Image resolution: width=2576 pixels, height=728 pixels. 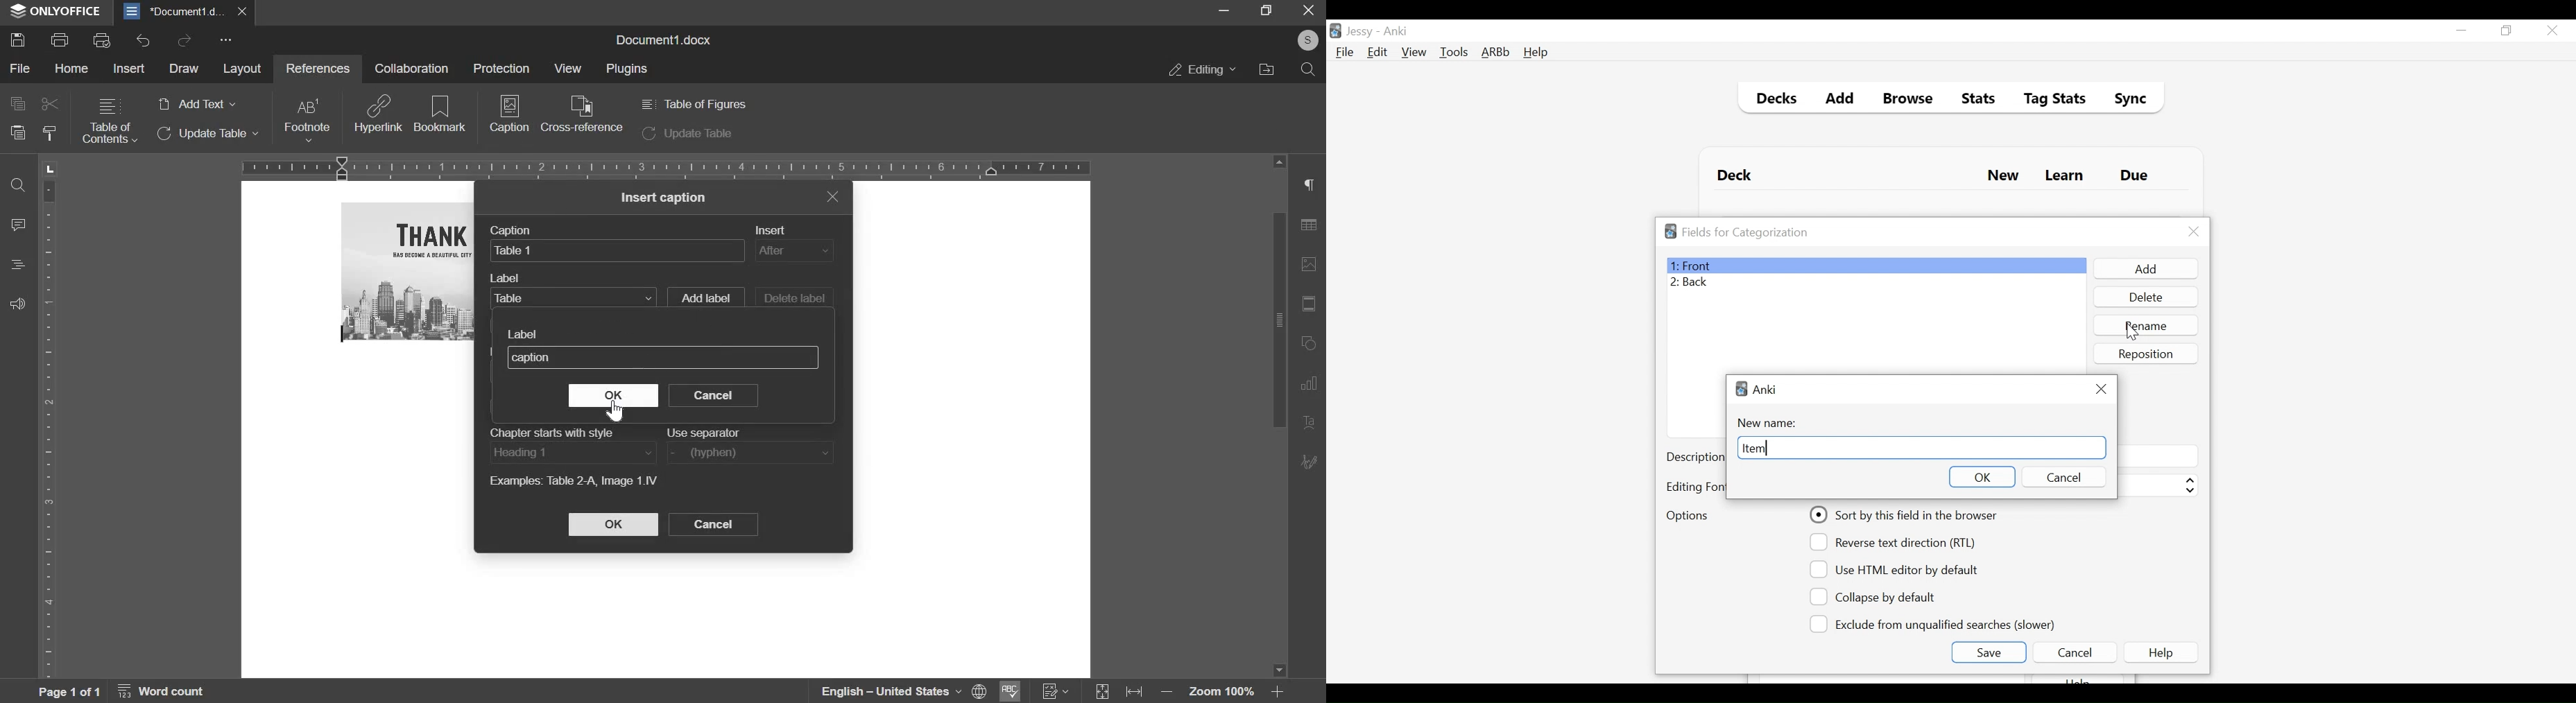 What do you see at coordinates (2145, 269) in the screenshot?
I see `Add` at bounding box center [2145, 269].